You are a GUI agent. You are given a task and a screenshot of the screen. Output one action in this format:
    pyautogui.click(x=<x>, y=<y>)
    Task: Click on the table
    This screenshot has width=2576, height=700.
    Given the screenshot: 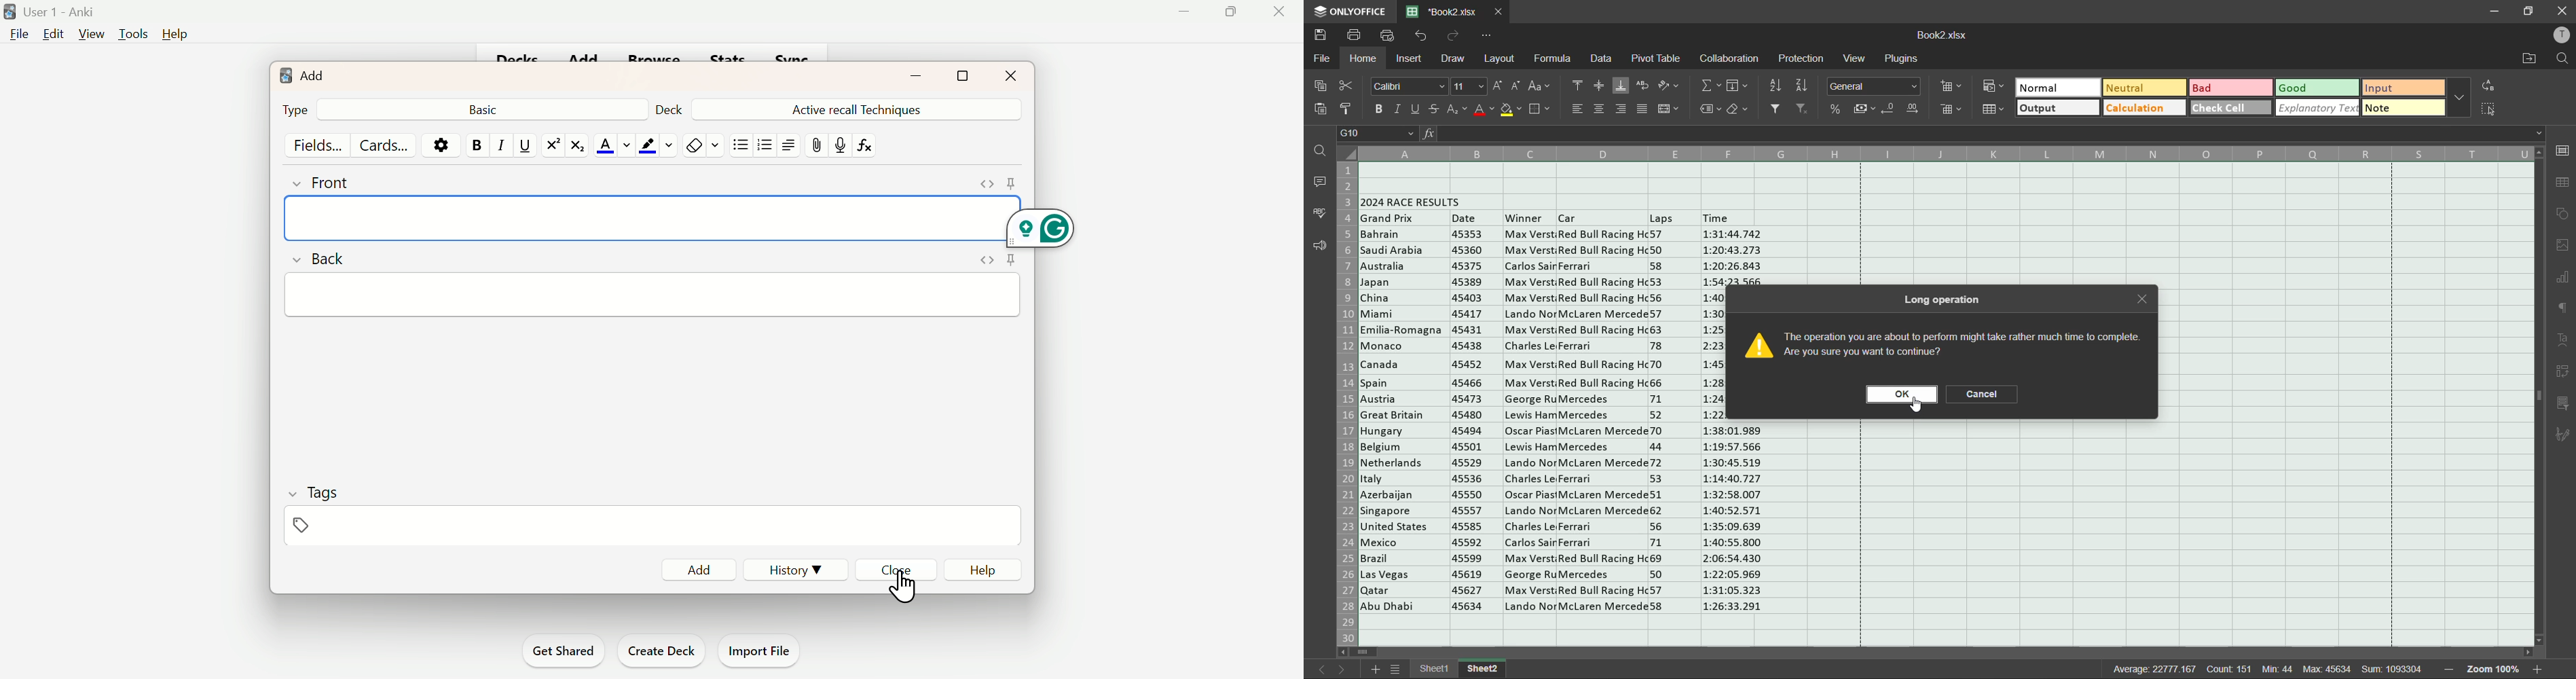 What is the action you would take?
    pyautogui.click(x=2561, y=185)
    